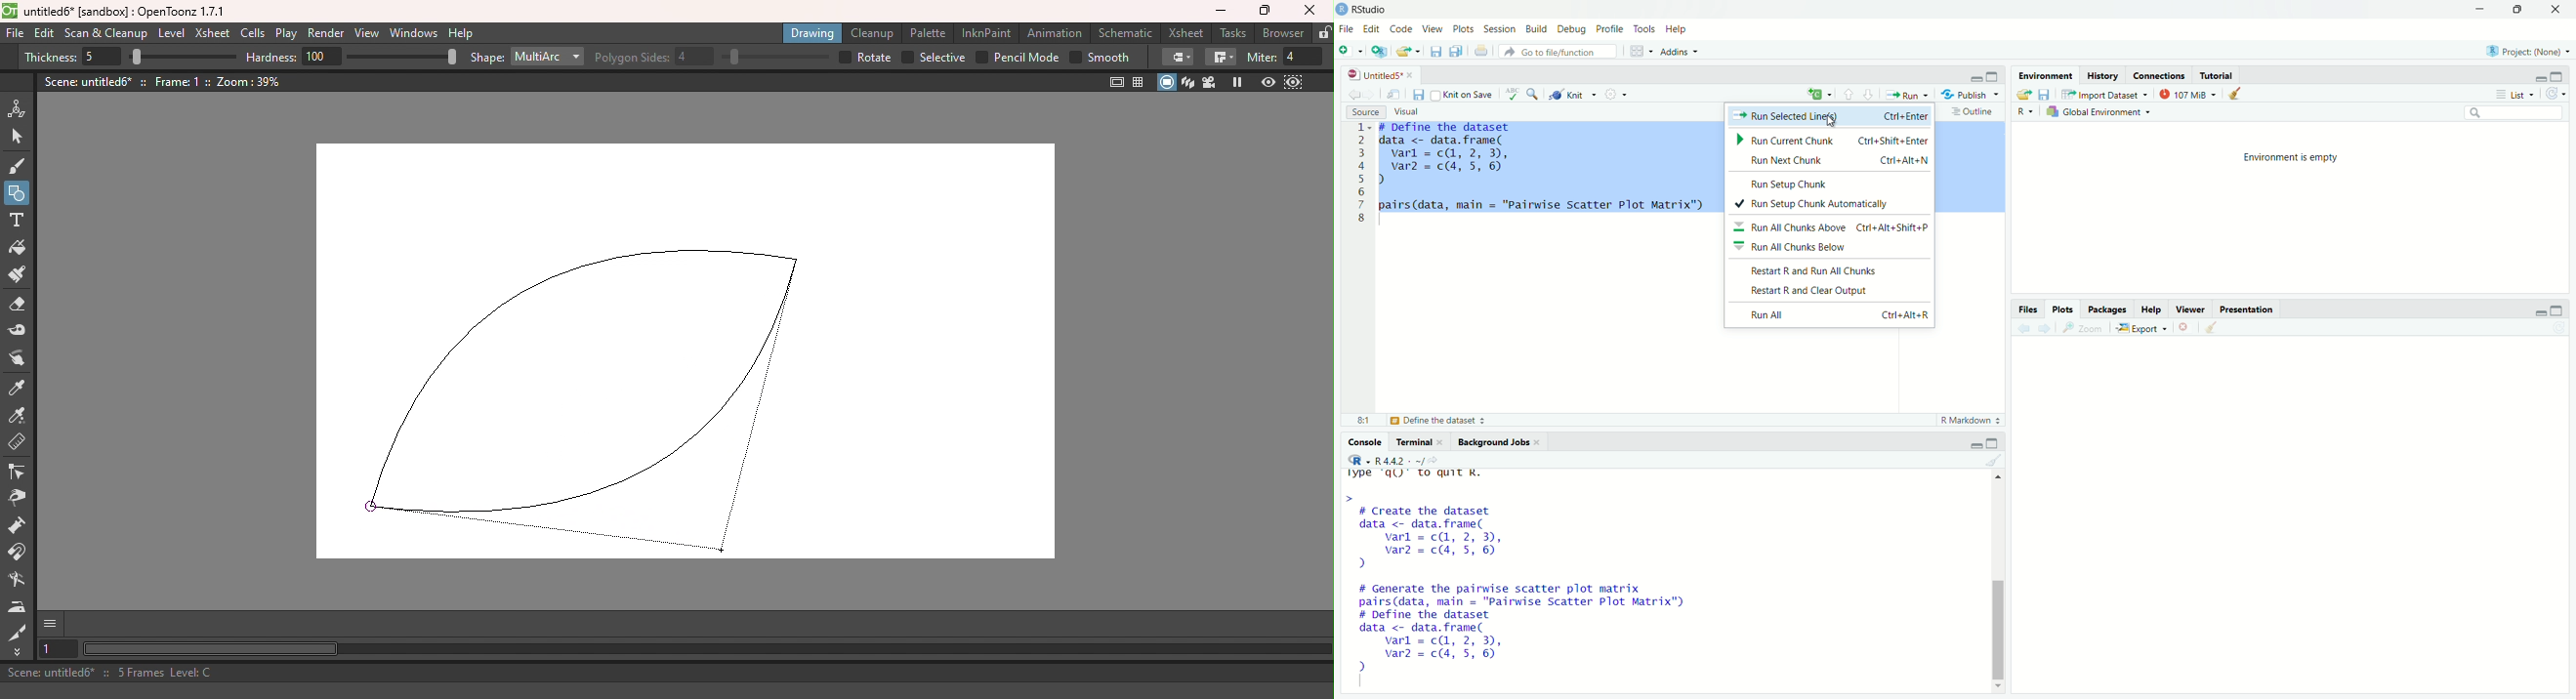  I want to click on Run Setup Chunk, so click(1799, 186).